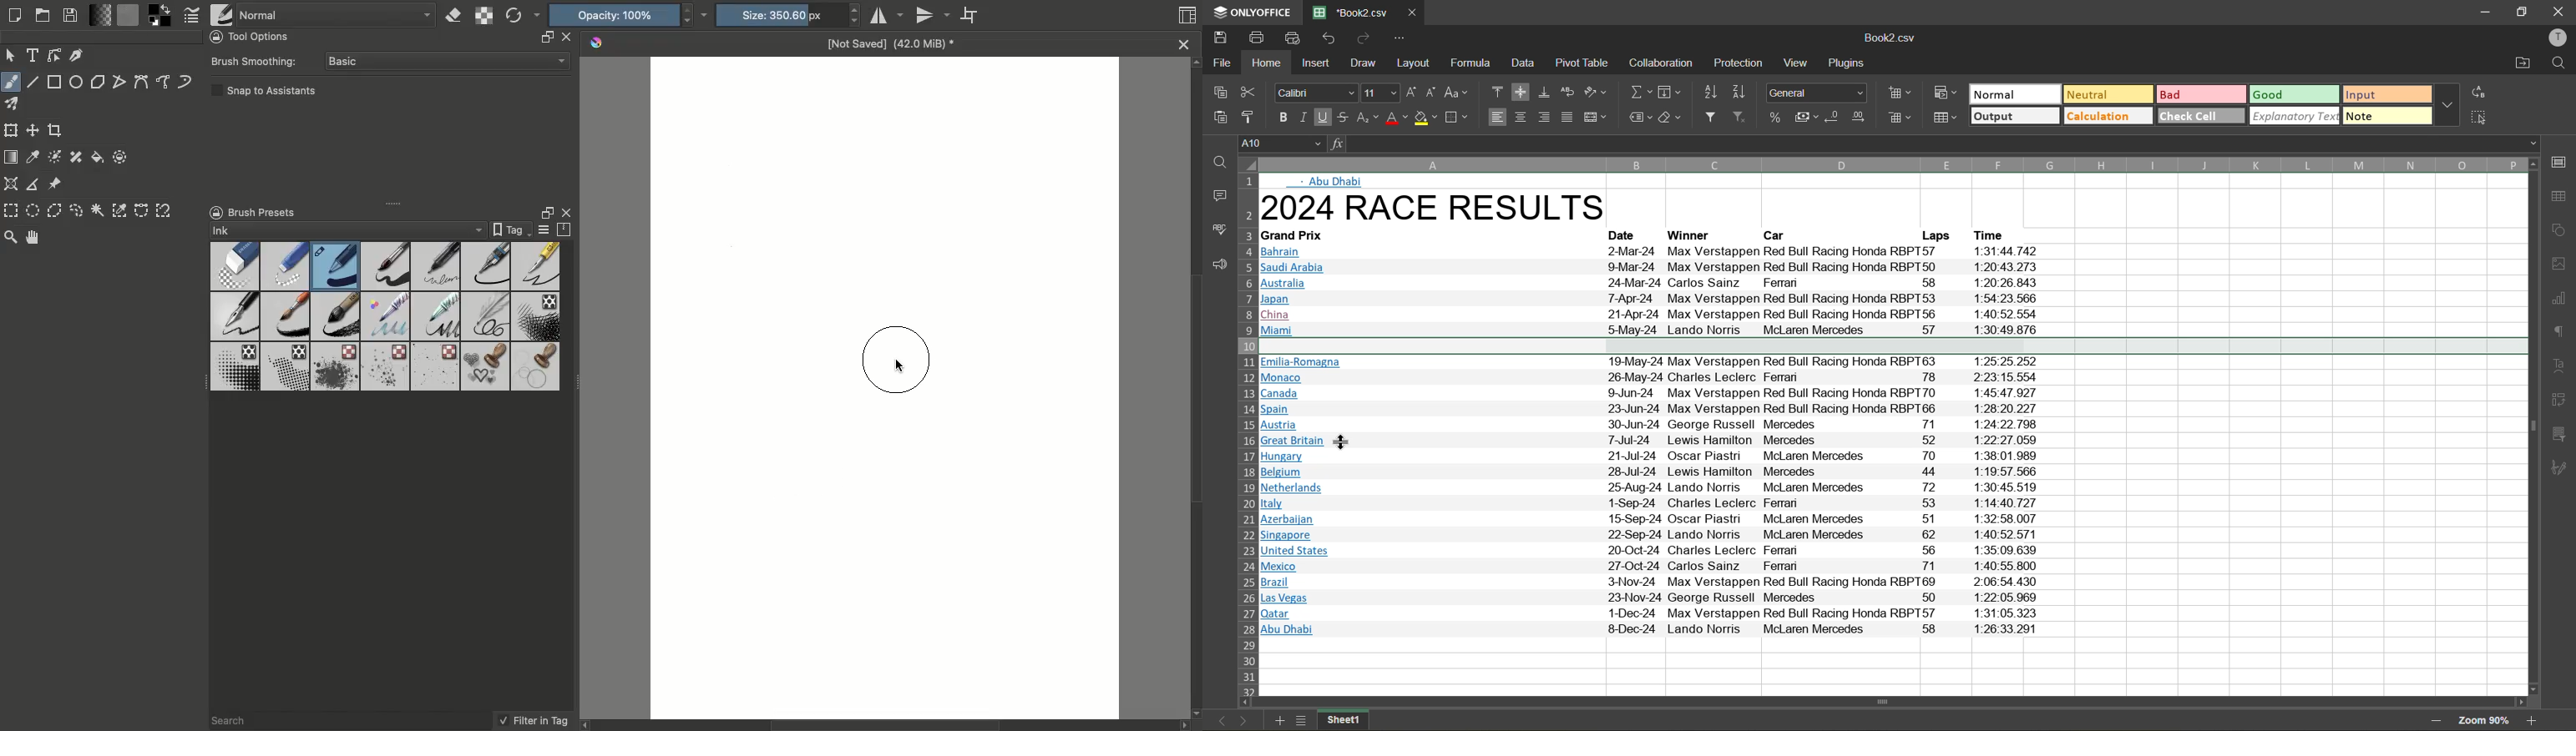 This screenshot has width=2576, height=756. Describe the element at coordinates (2563, 198) in the screenshot. I see `table` at that location.